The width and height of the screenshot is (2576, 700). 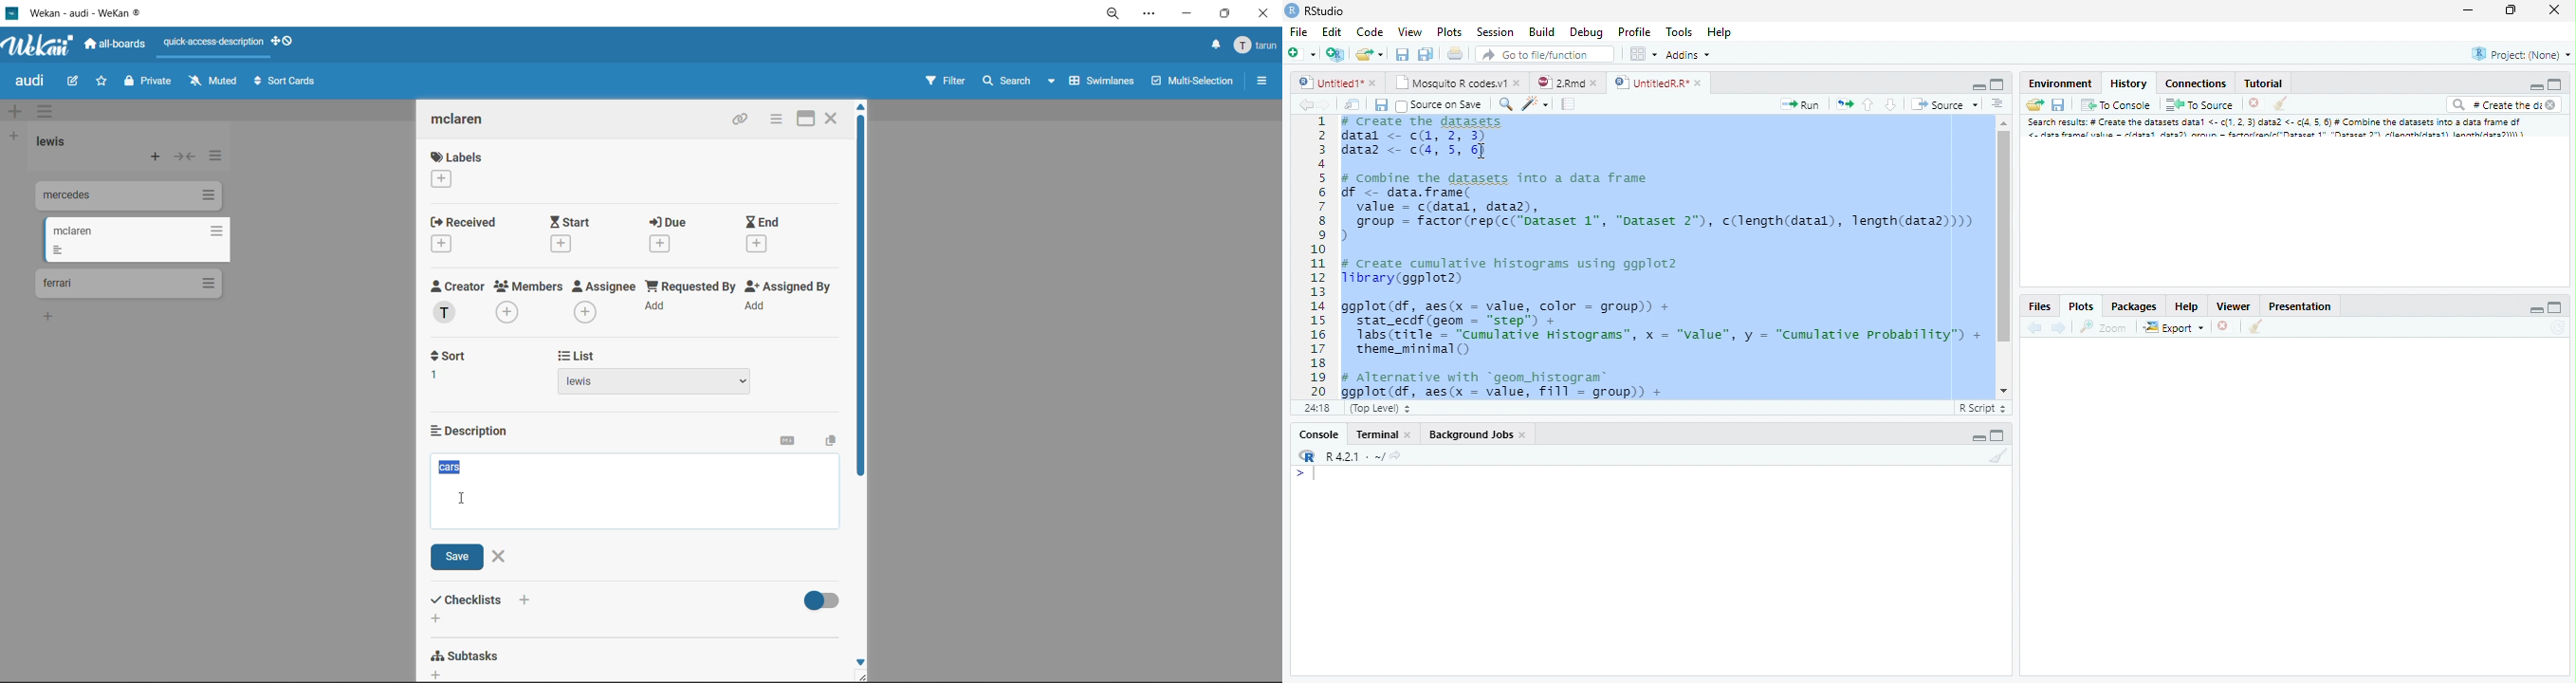 I want to click on copy, so click(x=828, y=442).